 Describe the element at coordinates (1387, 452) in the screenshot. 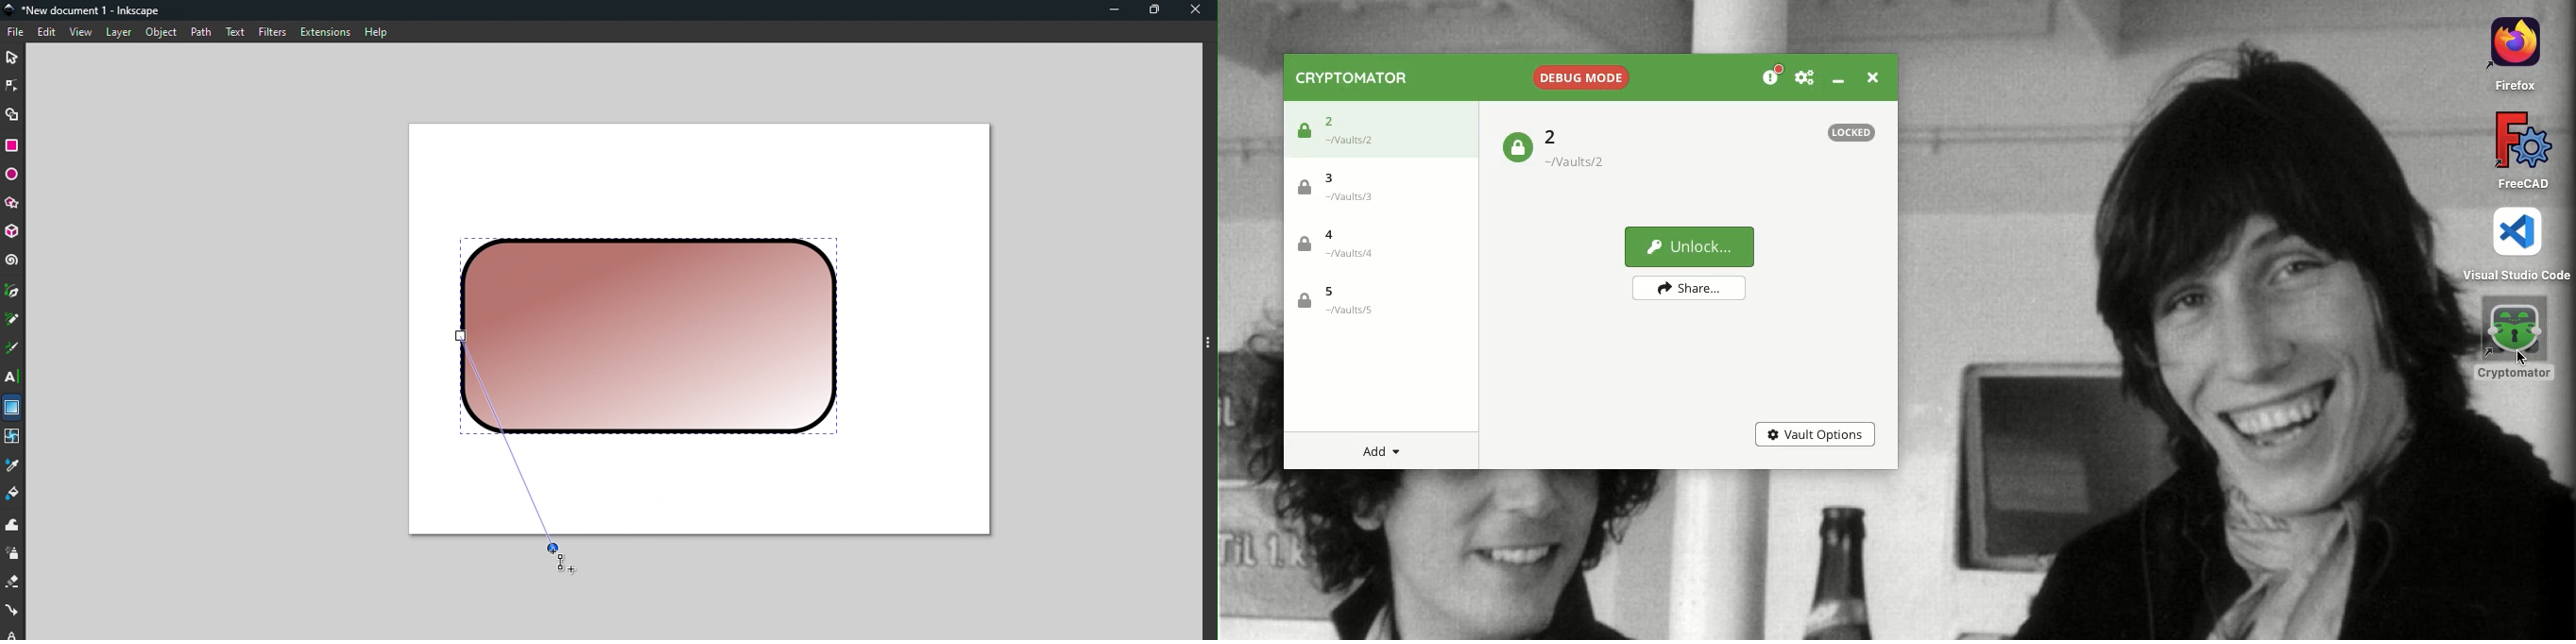

I see `Add menu` at that location.